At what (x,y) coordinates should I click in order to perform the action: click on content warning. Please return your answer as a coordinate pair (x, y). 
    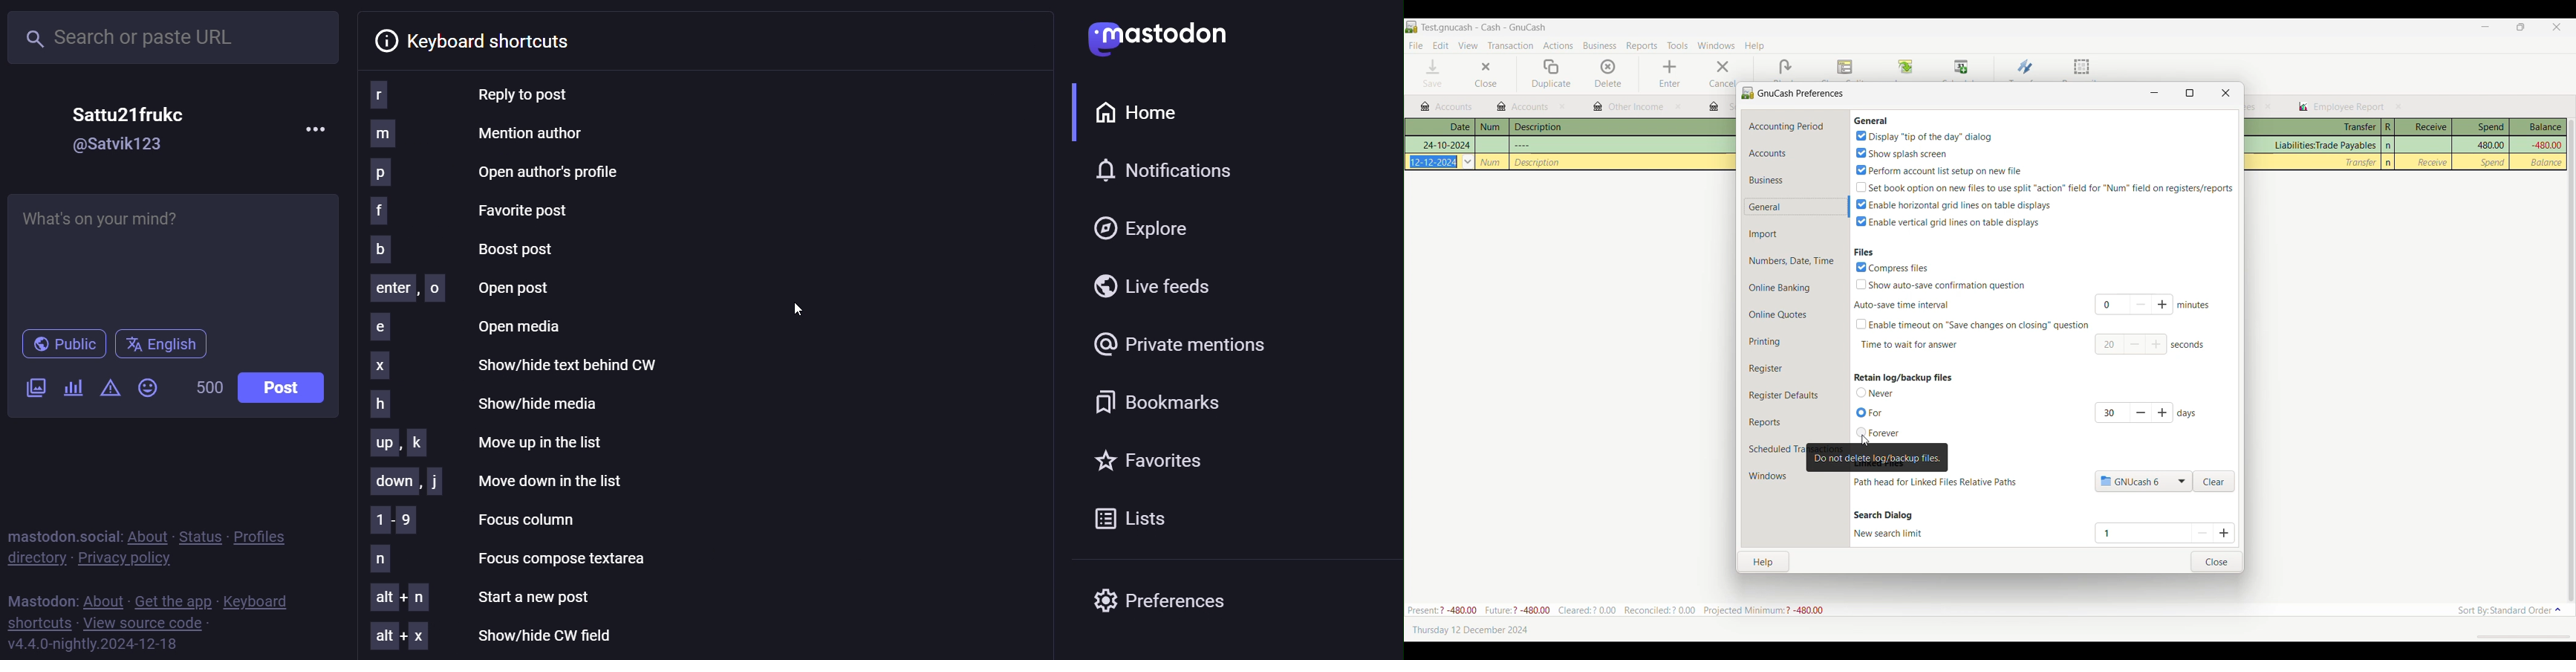
    Looking at the image, I should click on (110, 387).